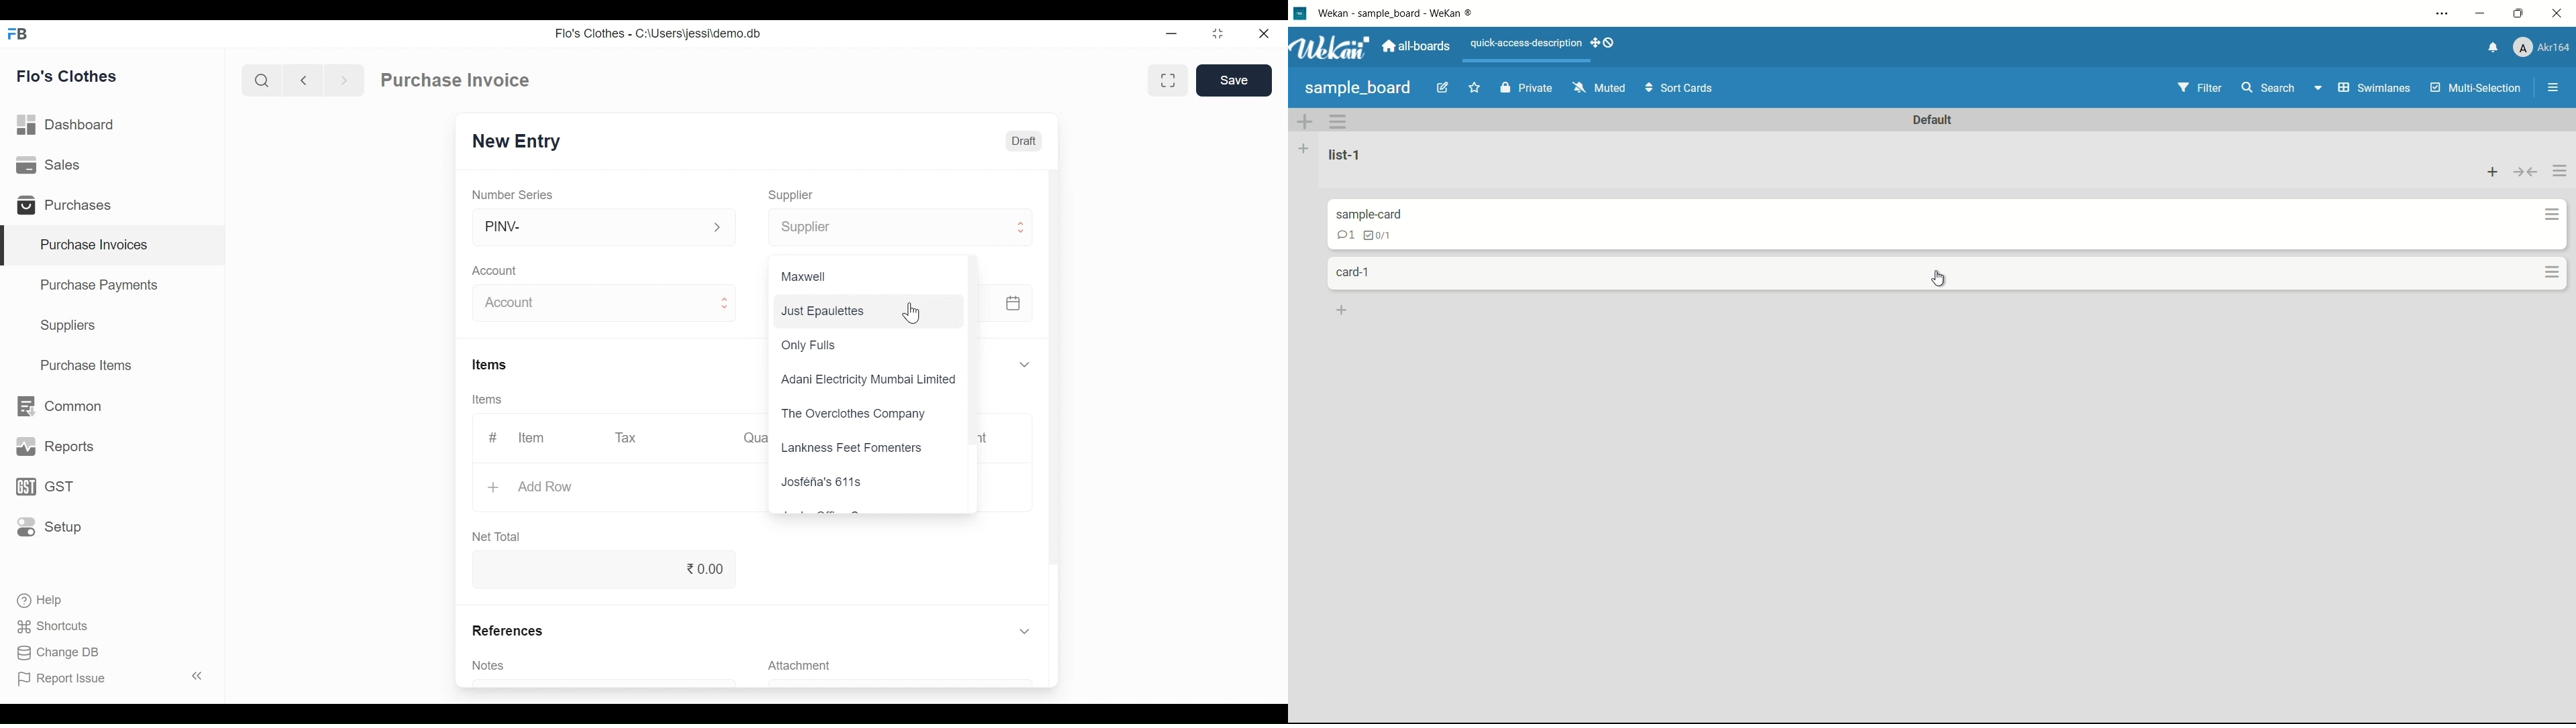 The height and width of the screenshot is (728, 2576). What do you see at coordinates (301, 80) in the screenshot?
I see `Navigate back` at bounding box center [301, 80].